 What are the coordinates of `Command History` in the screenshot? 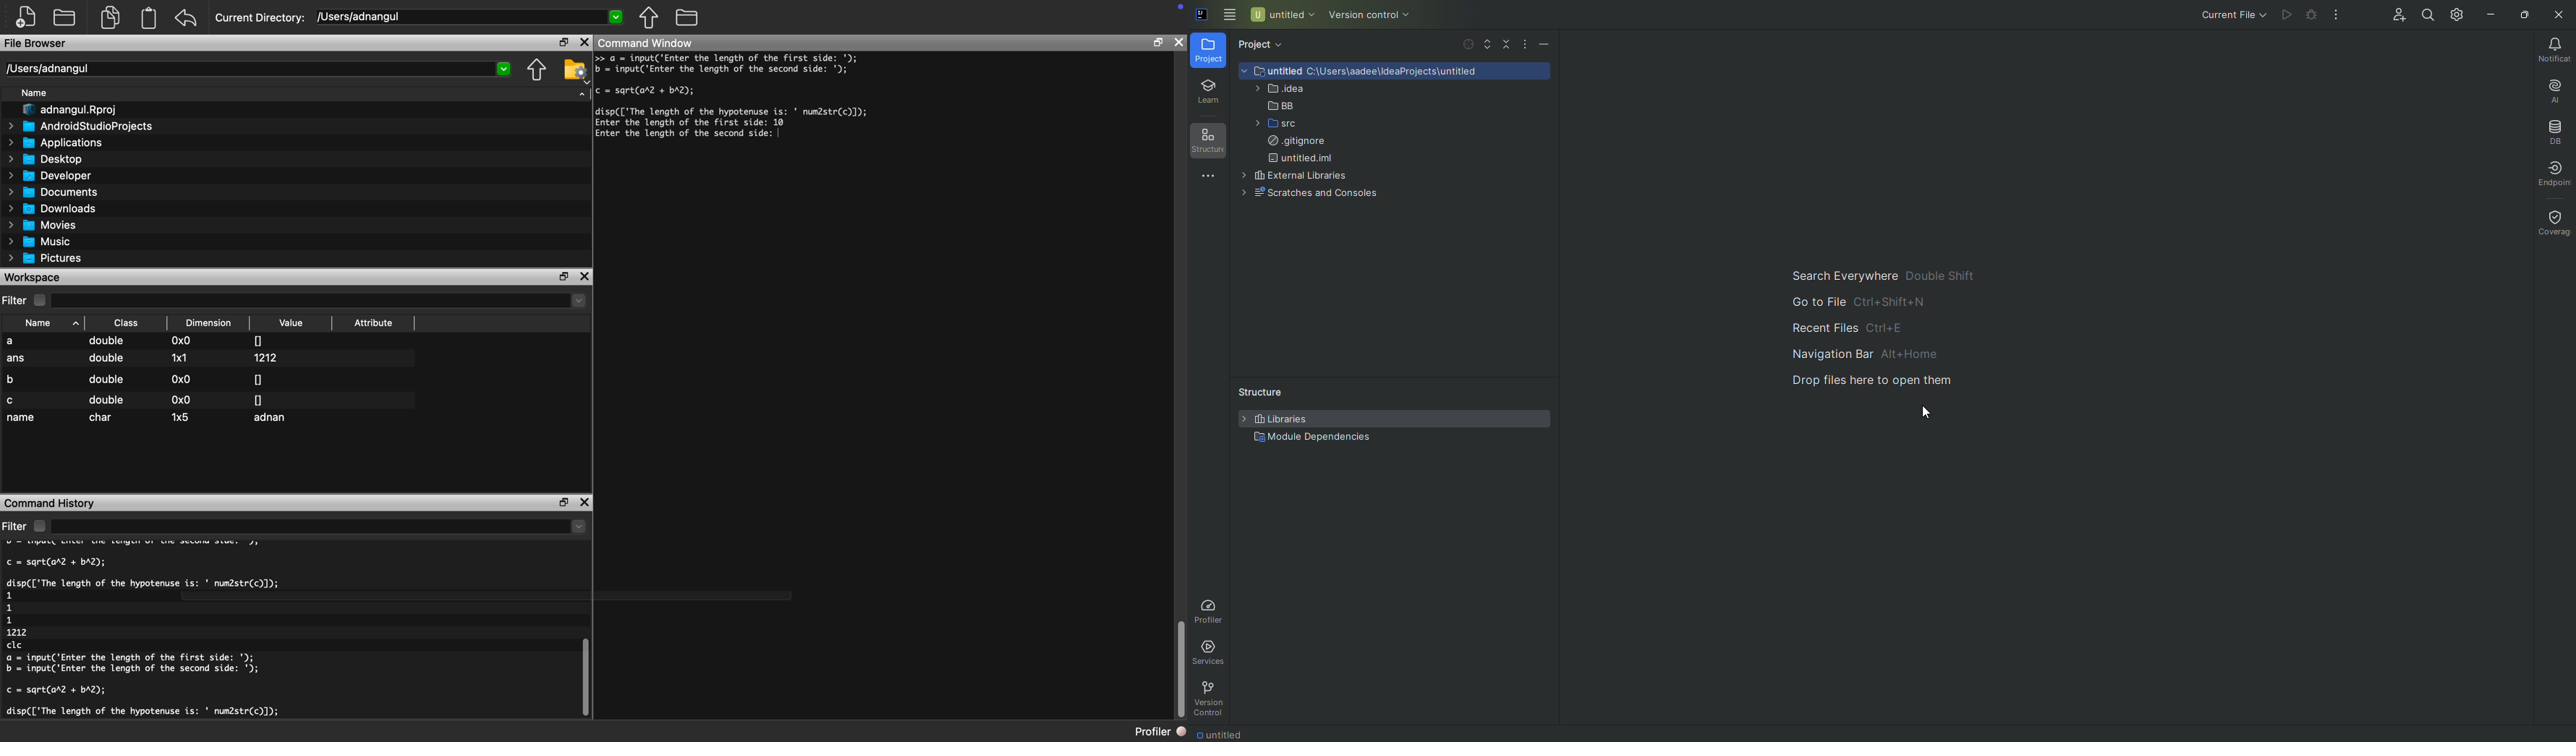 It's located at (51, 502).